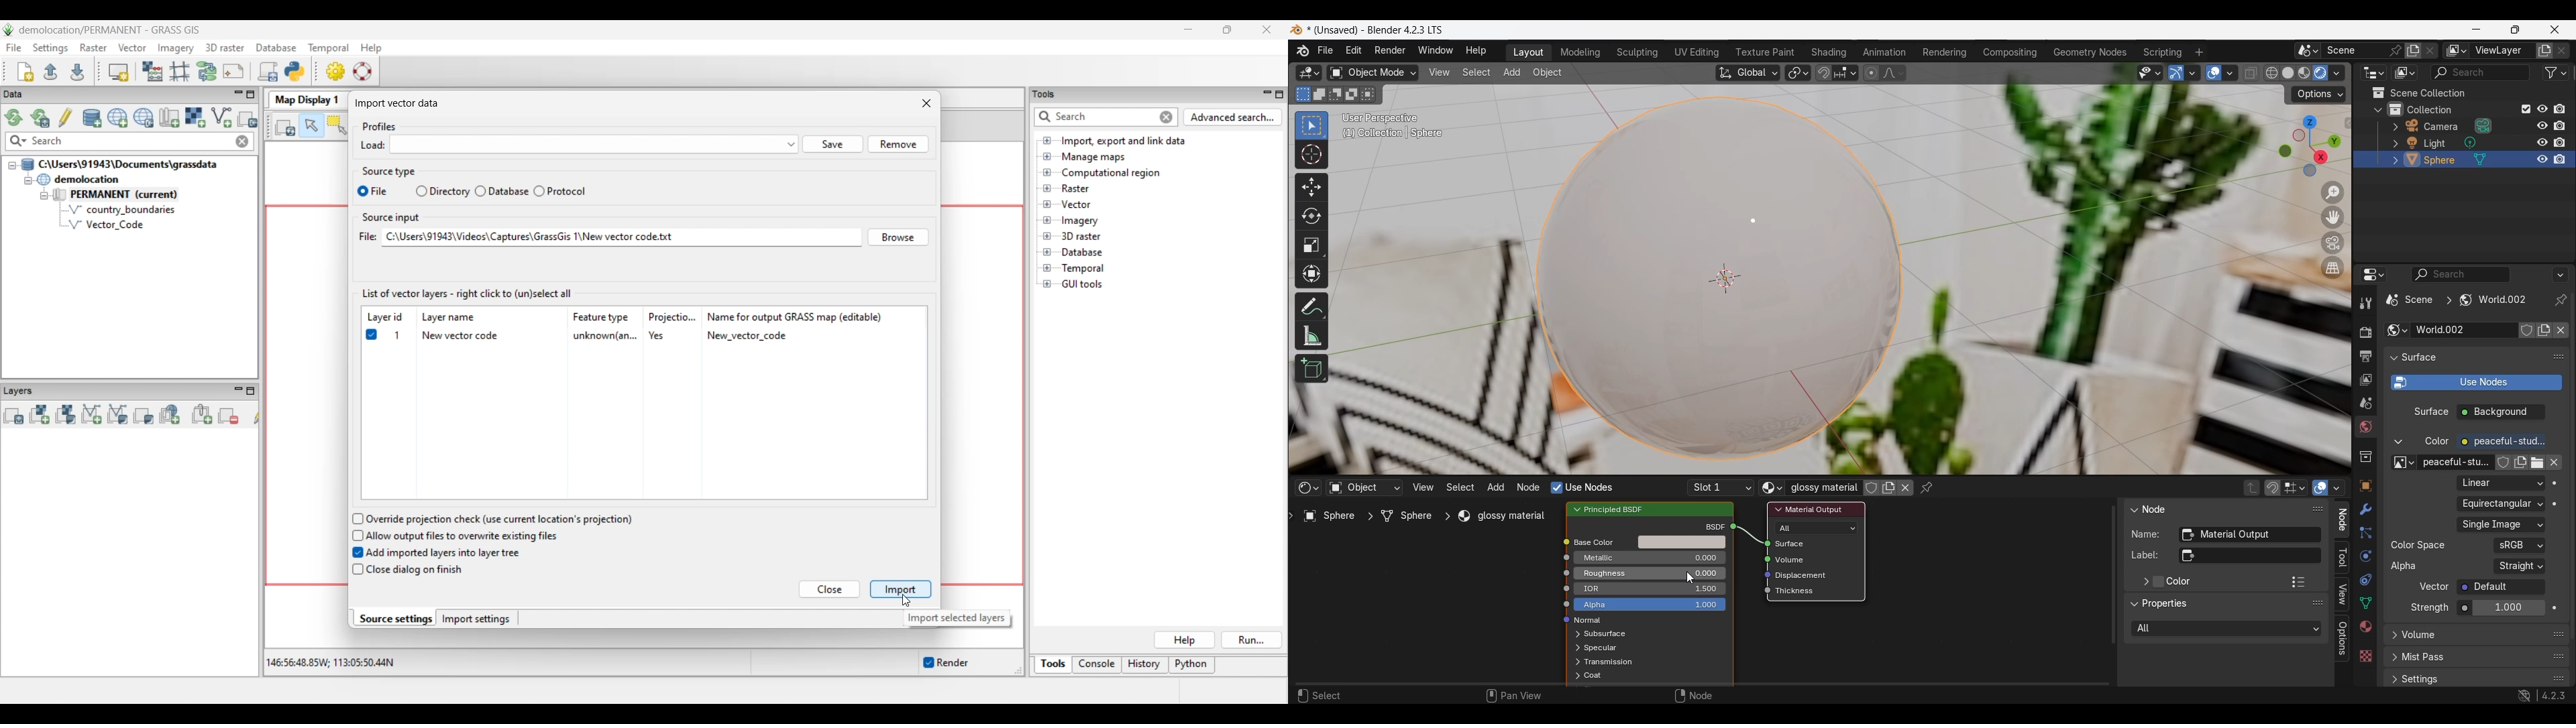 Image resolution: width=2576 pixels, height=728 pixels. What do you see at coordinates (2333, 267) in the screenshot?
I see `Switch the current view from perspective/orthographic projection` at bounding box center [2333, 267].